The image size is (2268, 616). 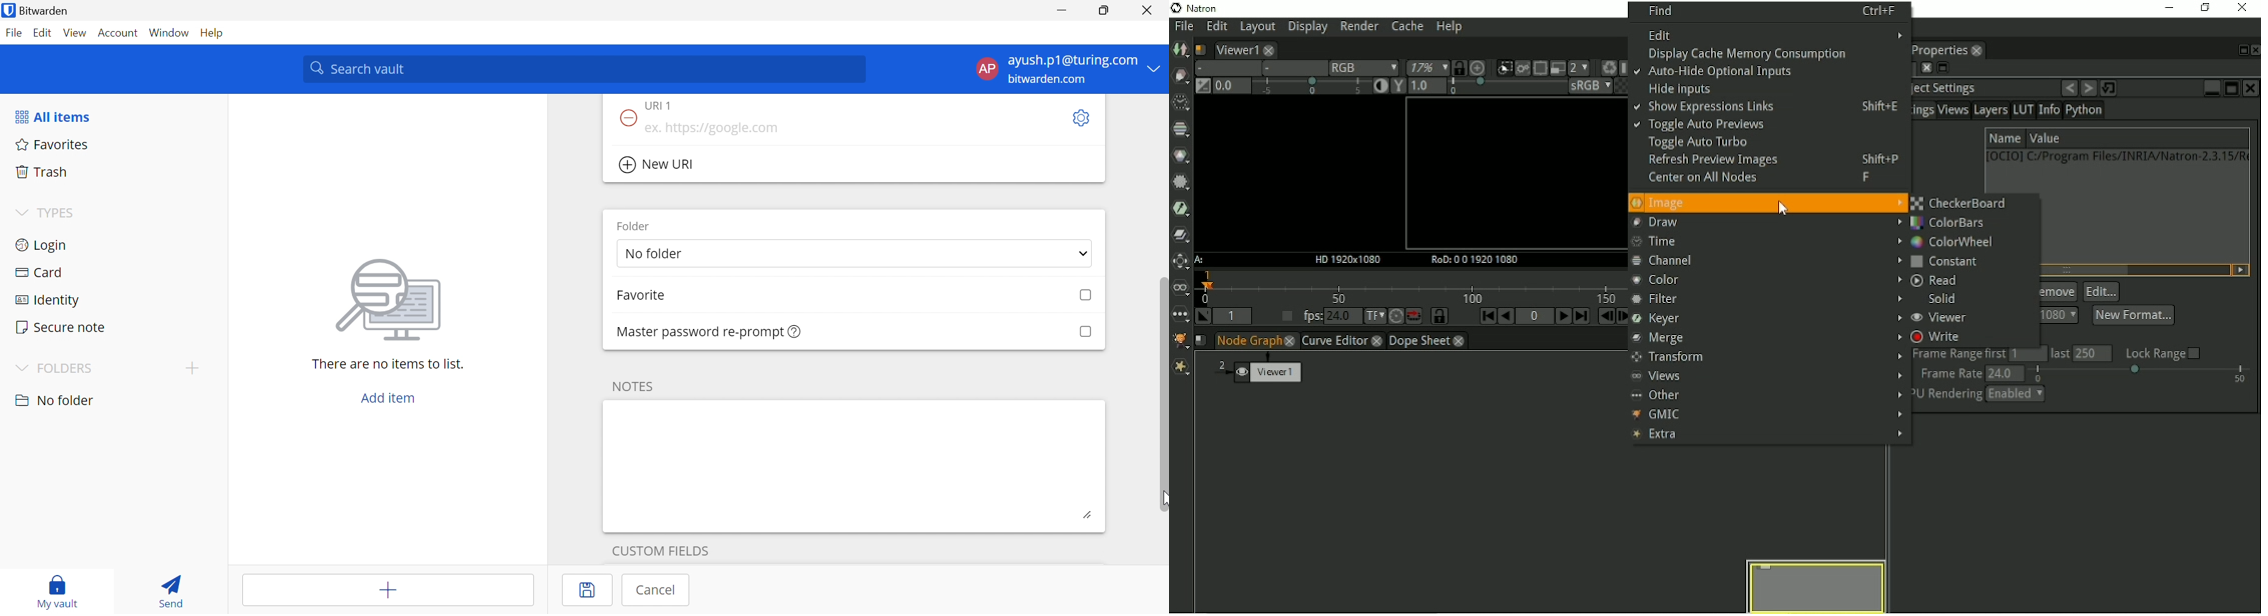 What do you see at coordinates (67, 369) in the screenshot?
I see `FOLDERS` at bounding box center [67, 369].